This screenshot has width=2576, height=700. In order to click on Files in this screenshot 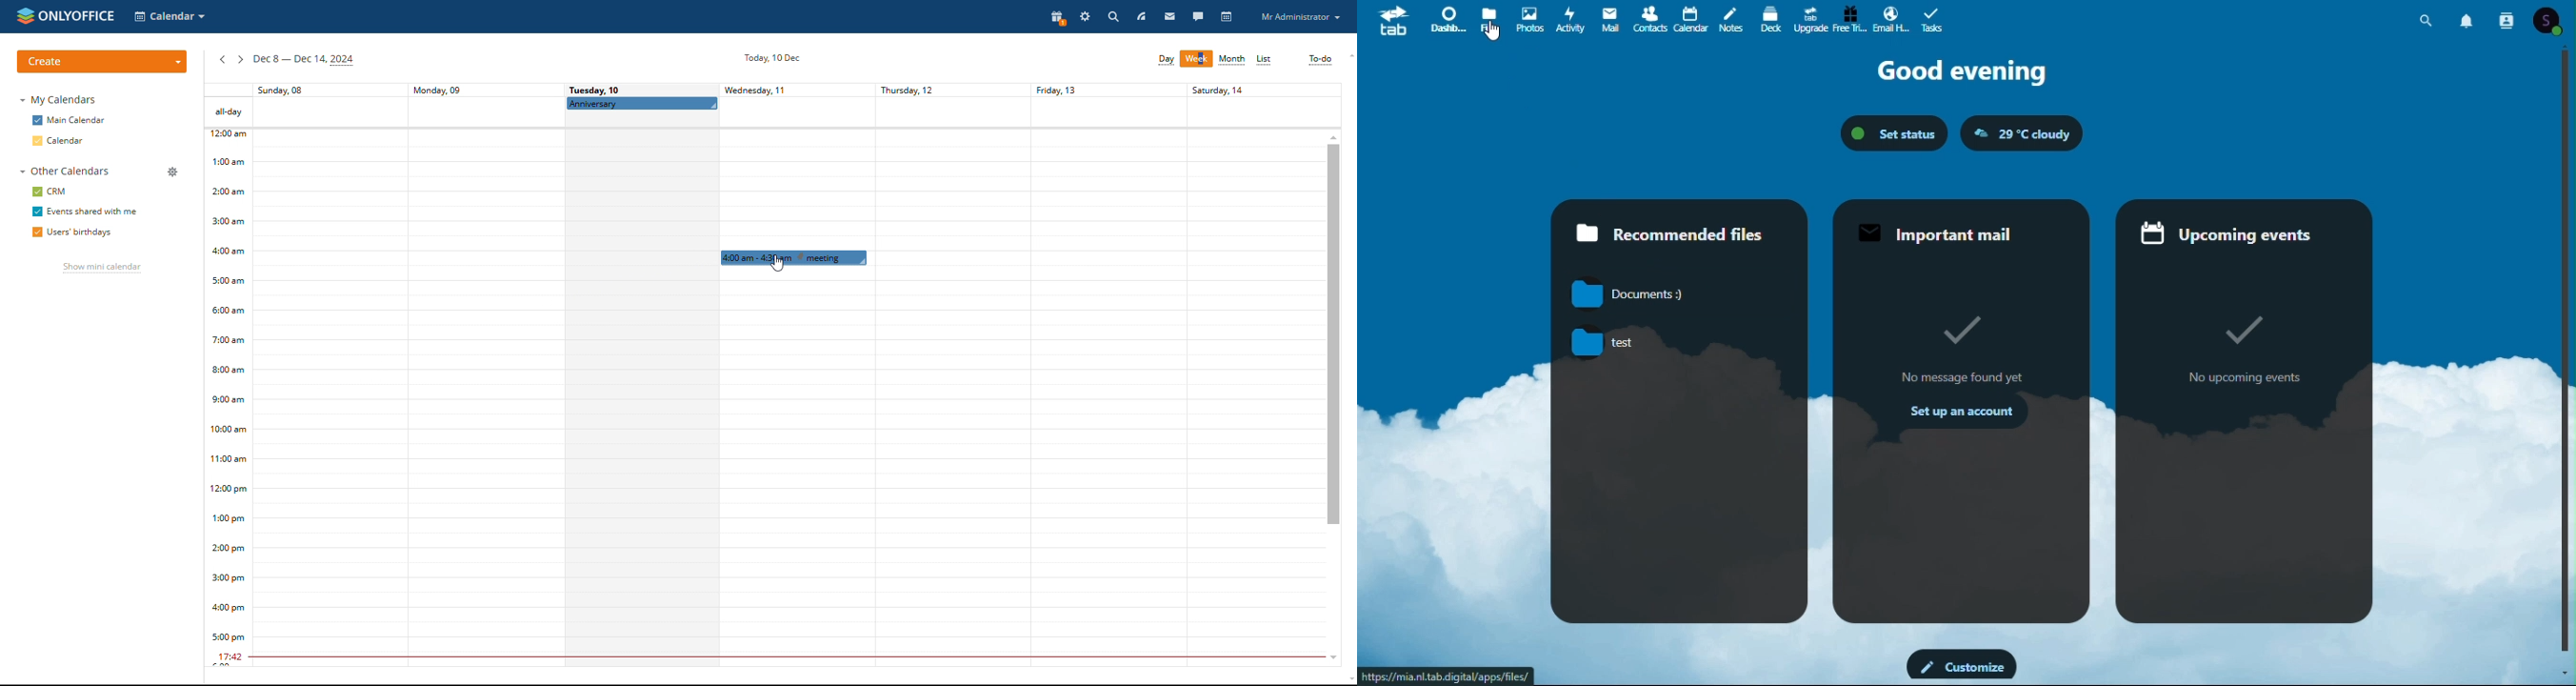, I will do `click(1489, 20)`.